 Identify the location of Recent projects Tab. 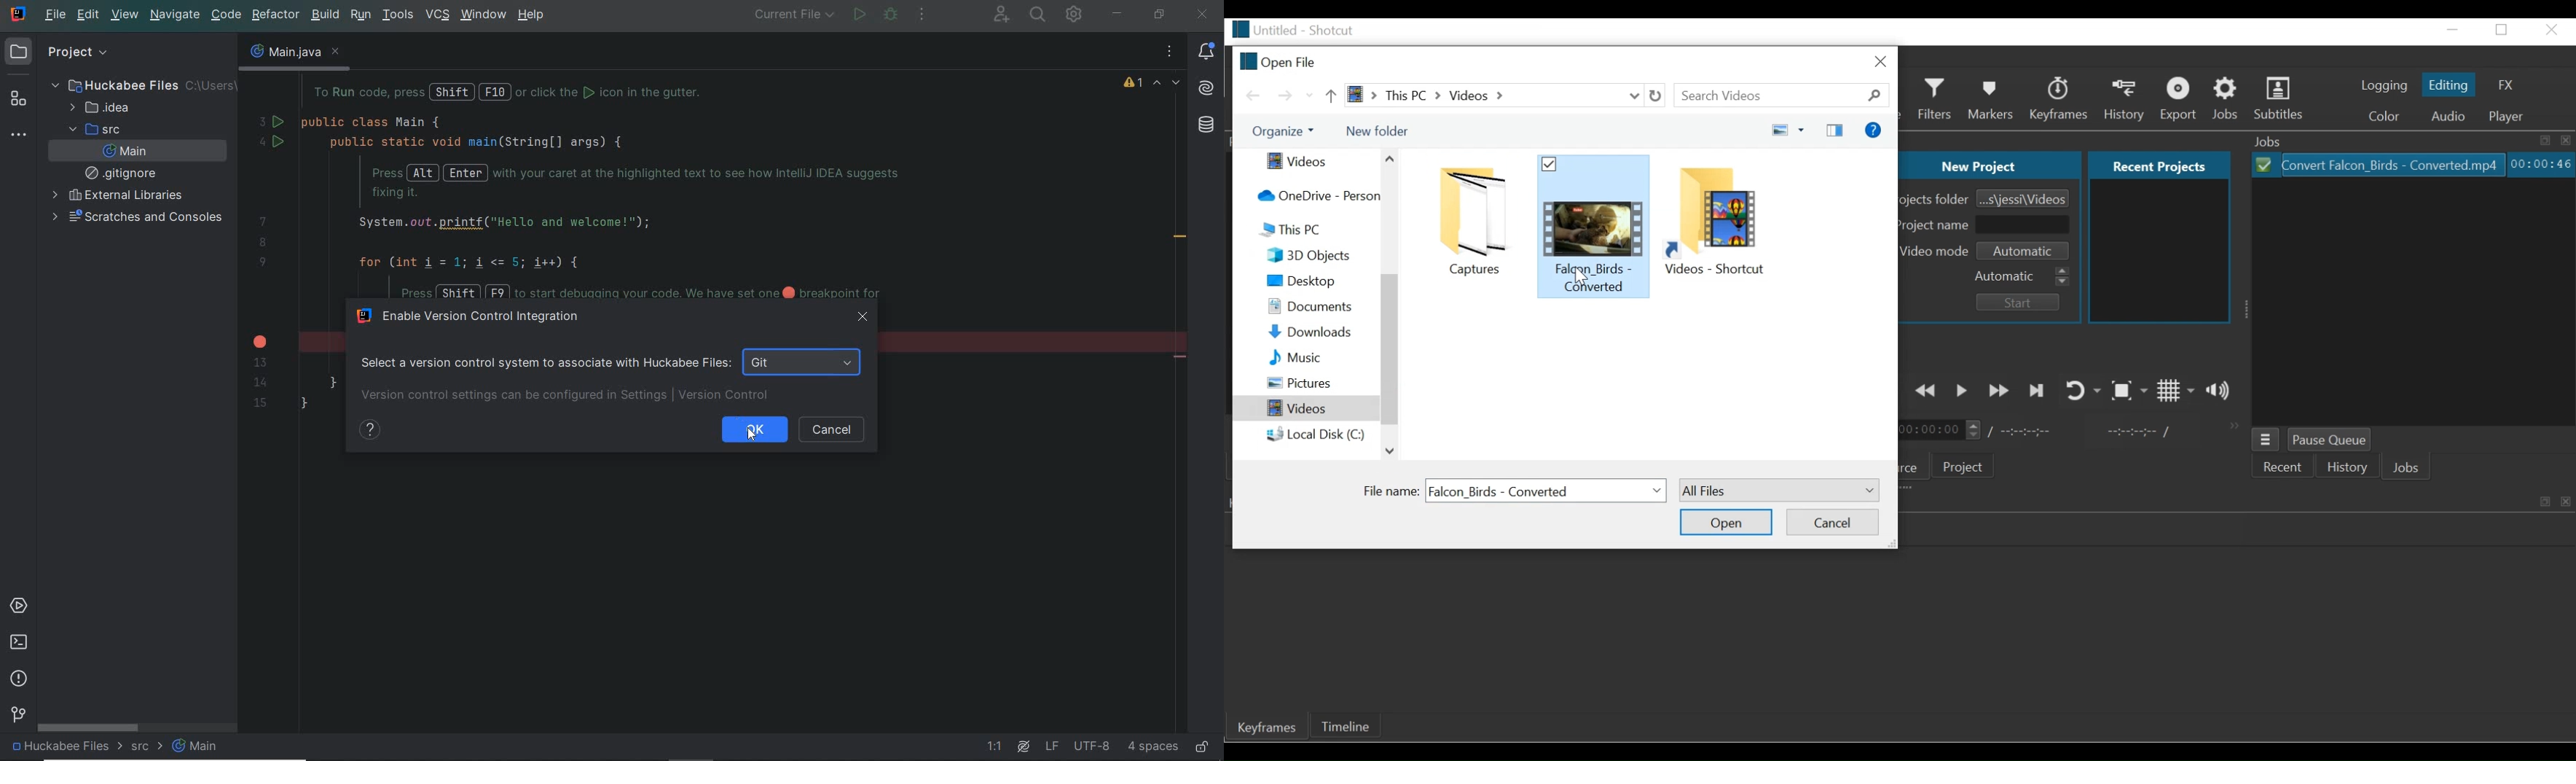
(2161, 166).